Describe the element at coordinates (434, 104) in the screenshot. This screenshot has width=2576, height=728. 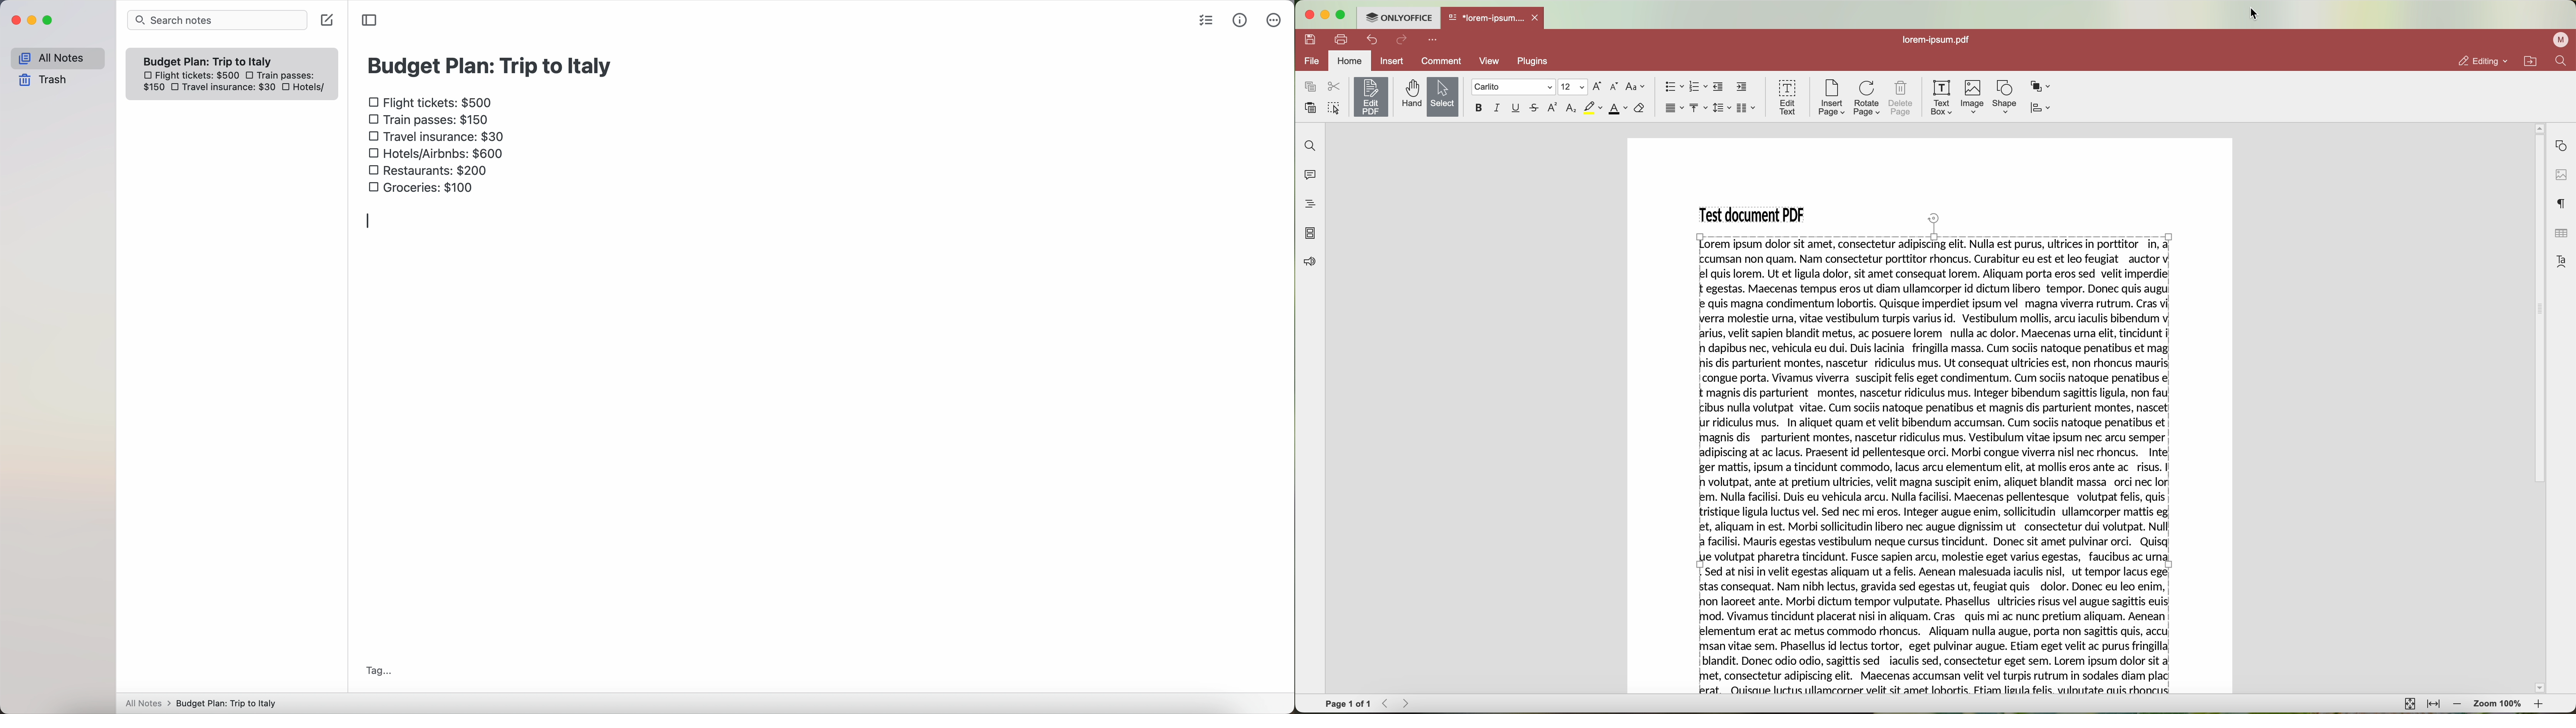
I see `flight tickets: $500 checkbox` at that location.